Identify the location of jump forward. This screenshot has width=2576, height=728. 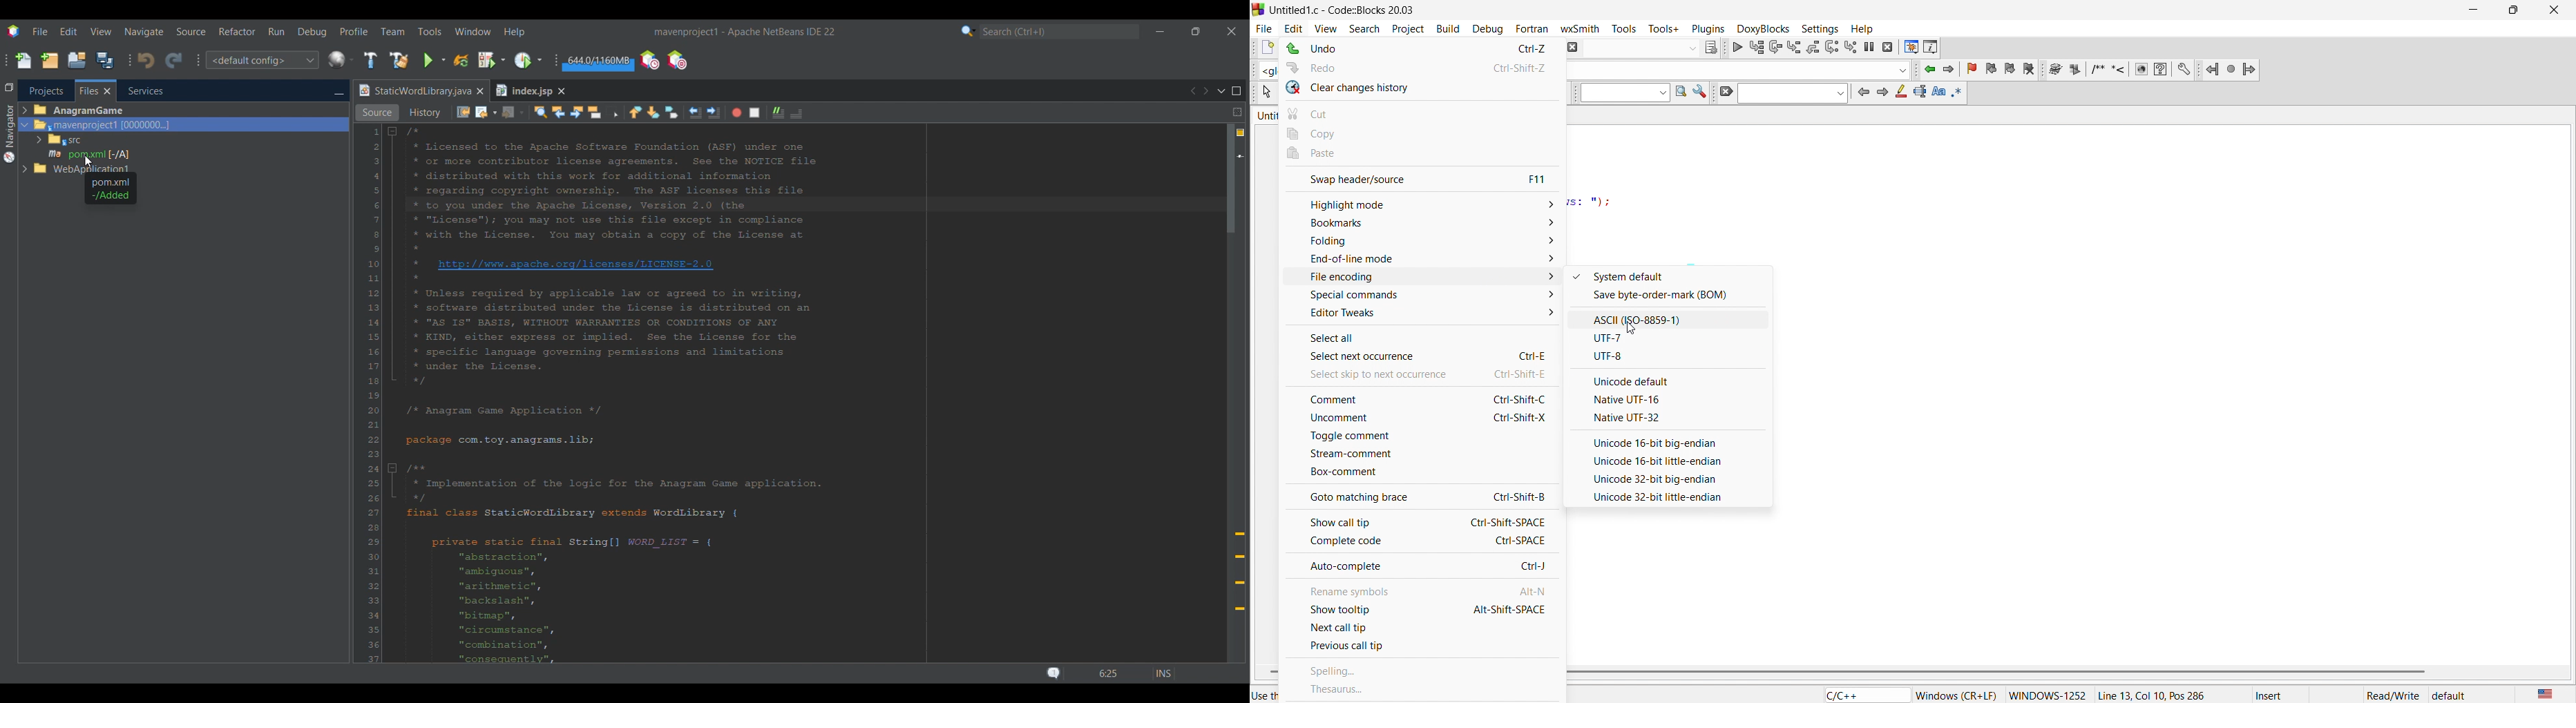
(2251, 70).